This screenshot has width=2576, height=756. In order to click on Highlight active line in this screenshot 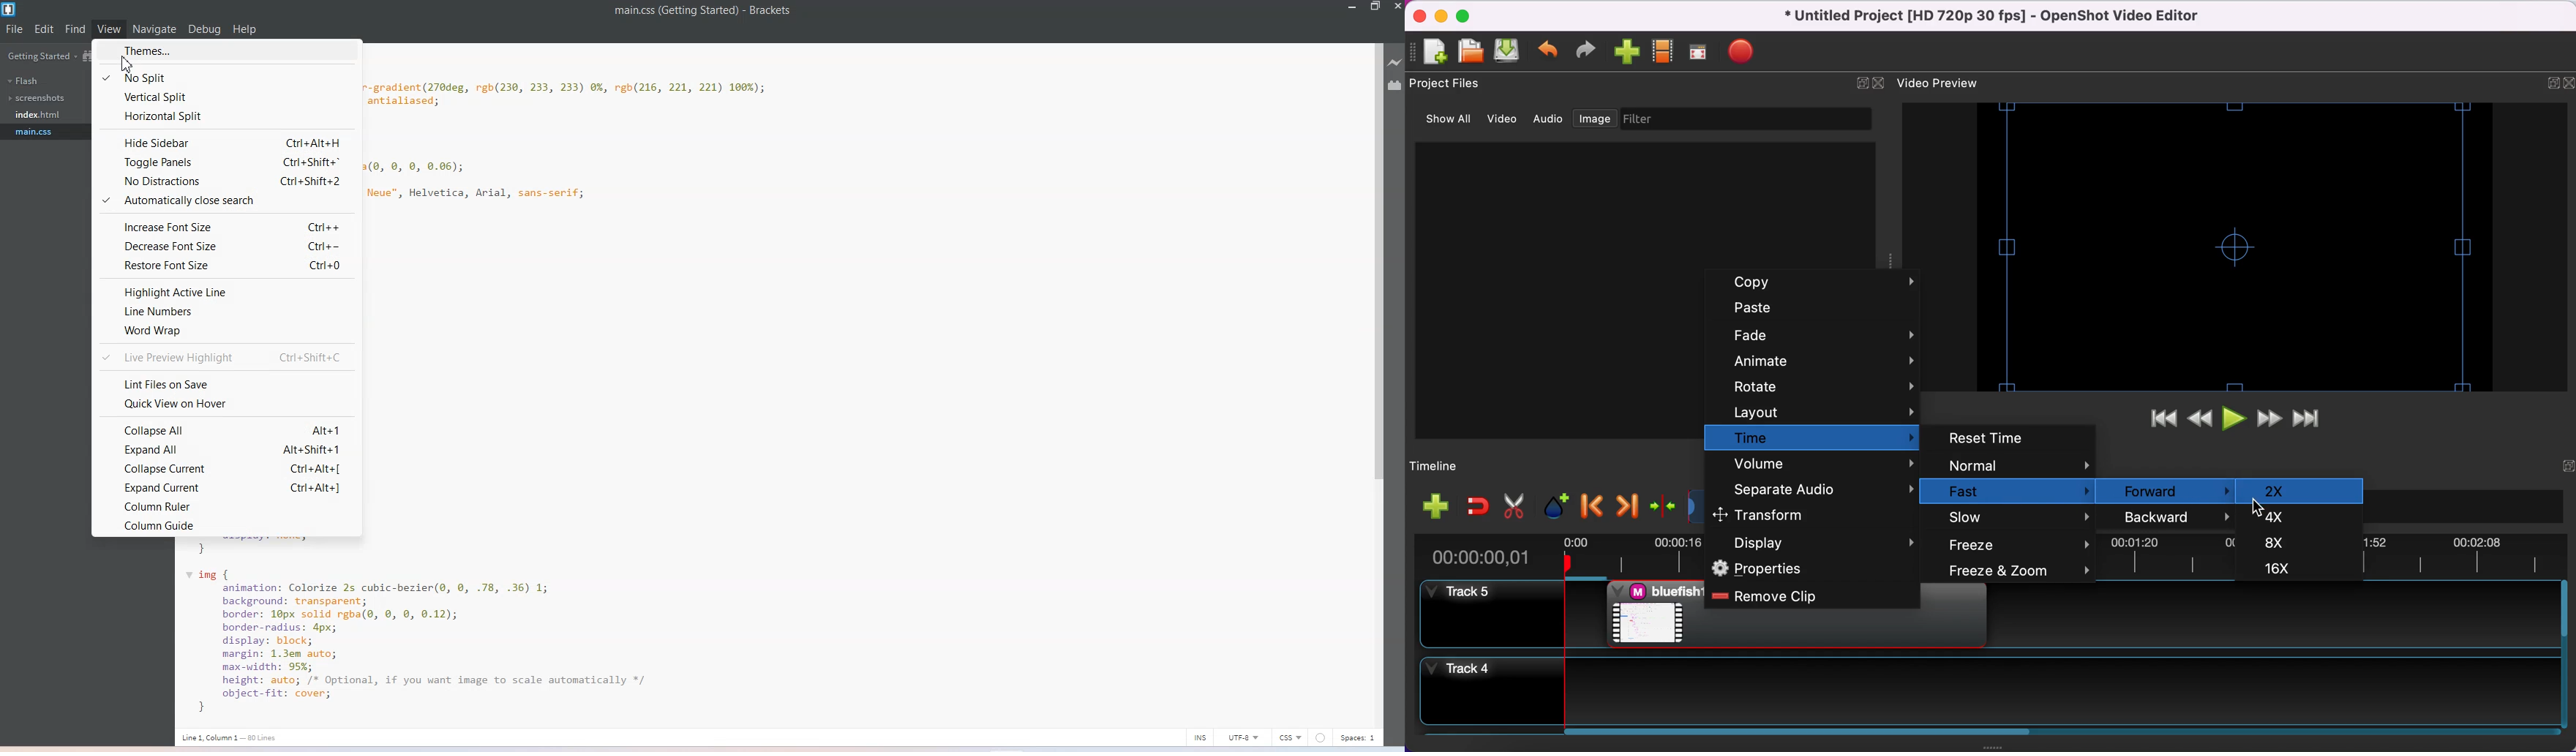, I will do `click(227, 290)`.